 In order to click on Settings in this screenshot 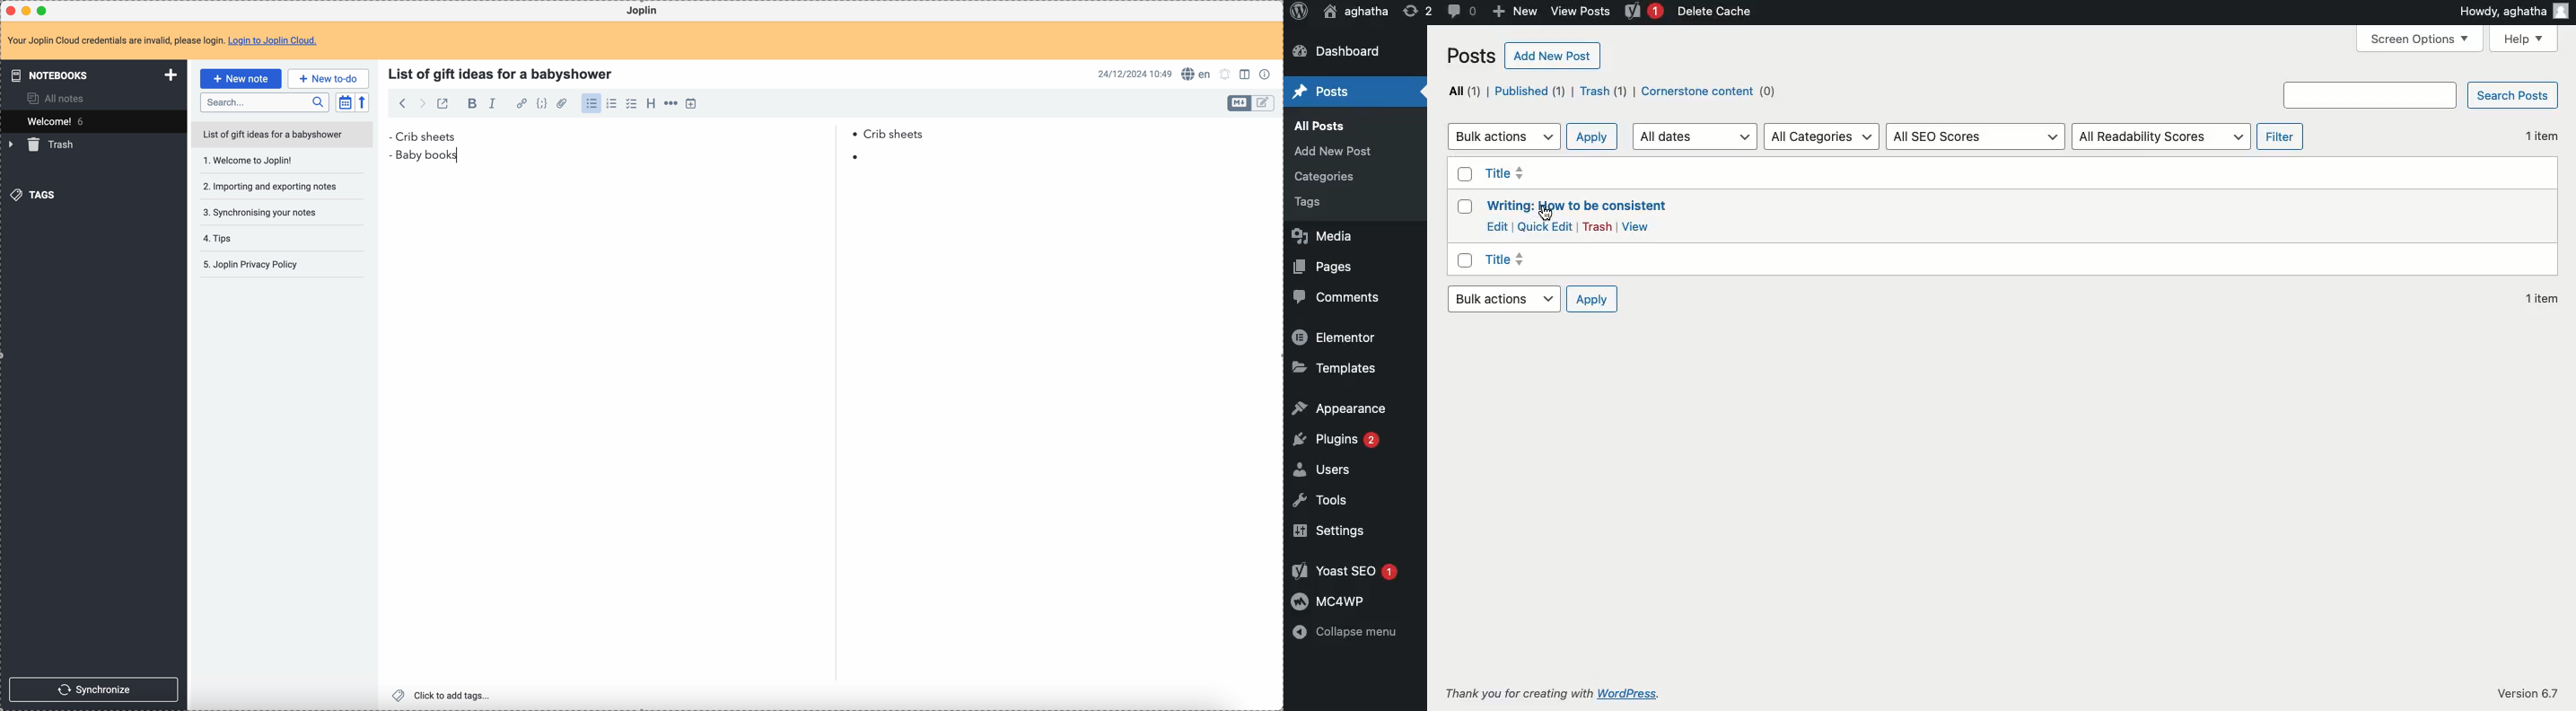, I will do `click(1329, 534)`.